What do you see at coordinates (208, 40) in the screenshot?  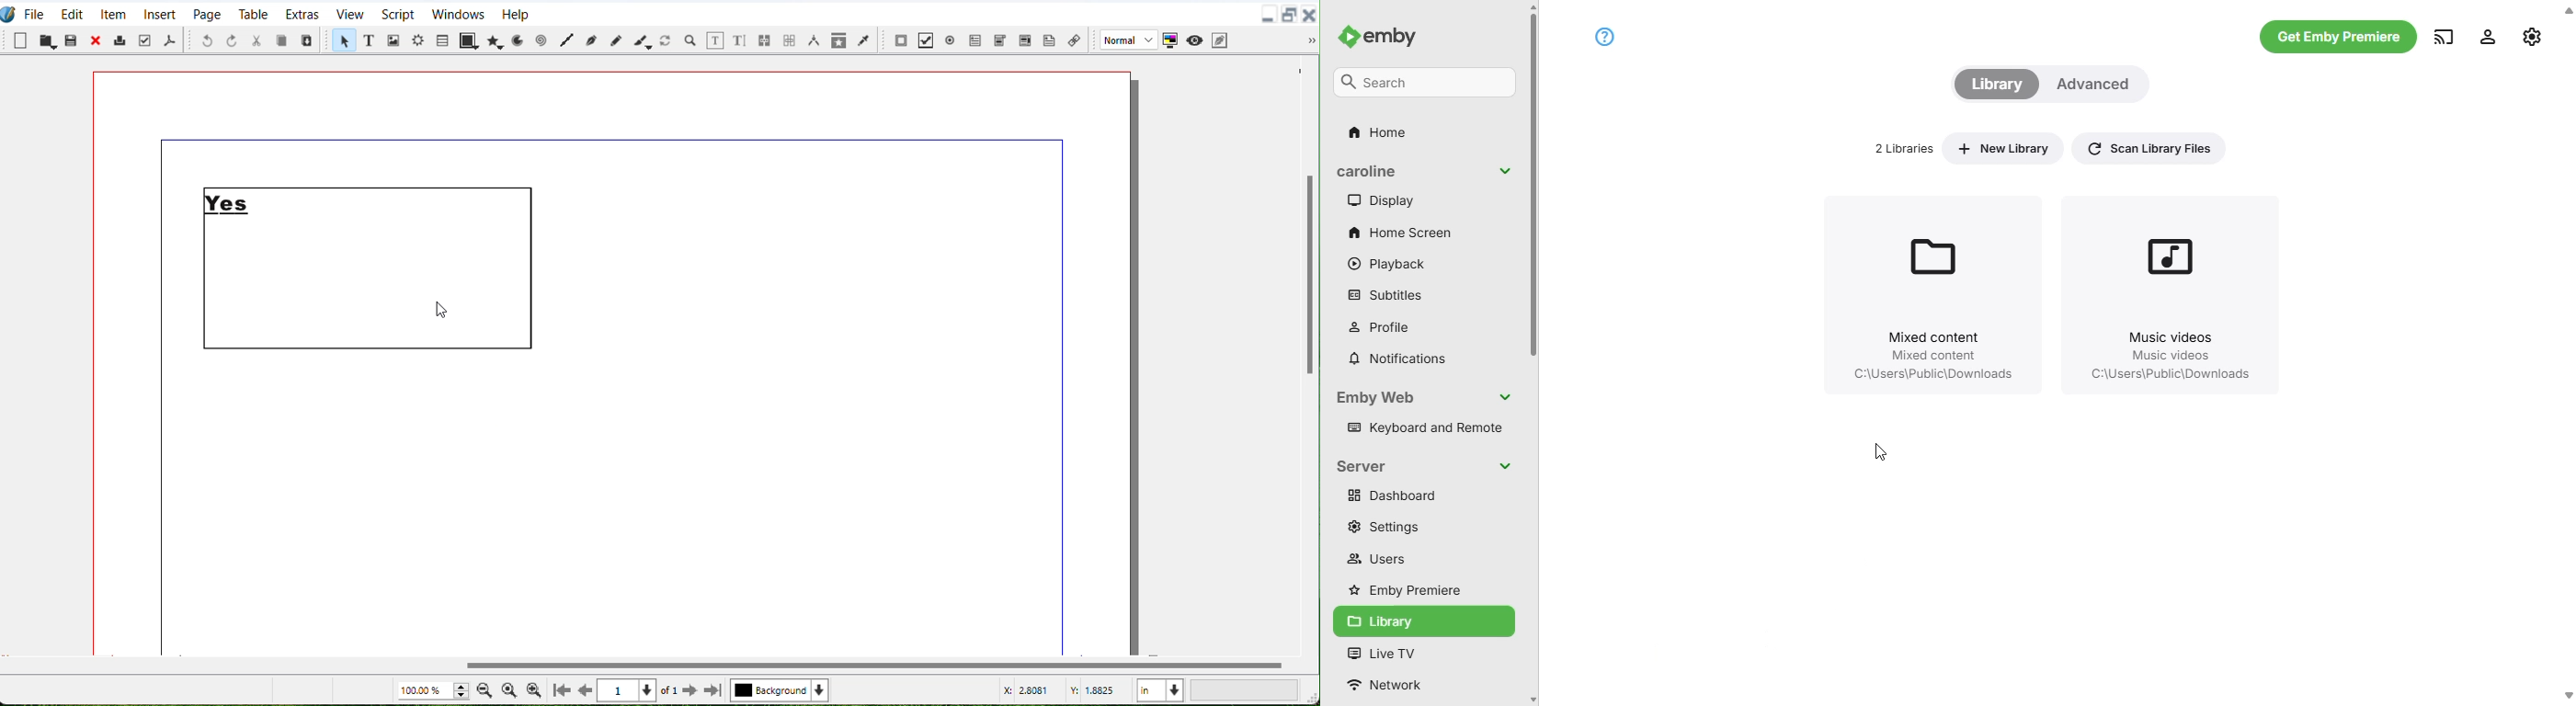 I see `Undo` at bounding box center [208, 40].